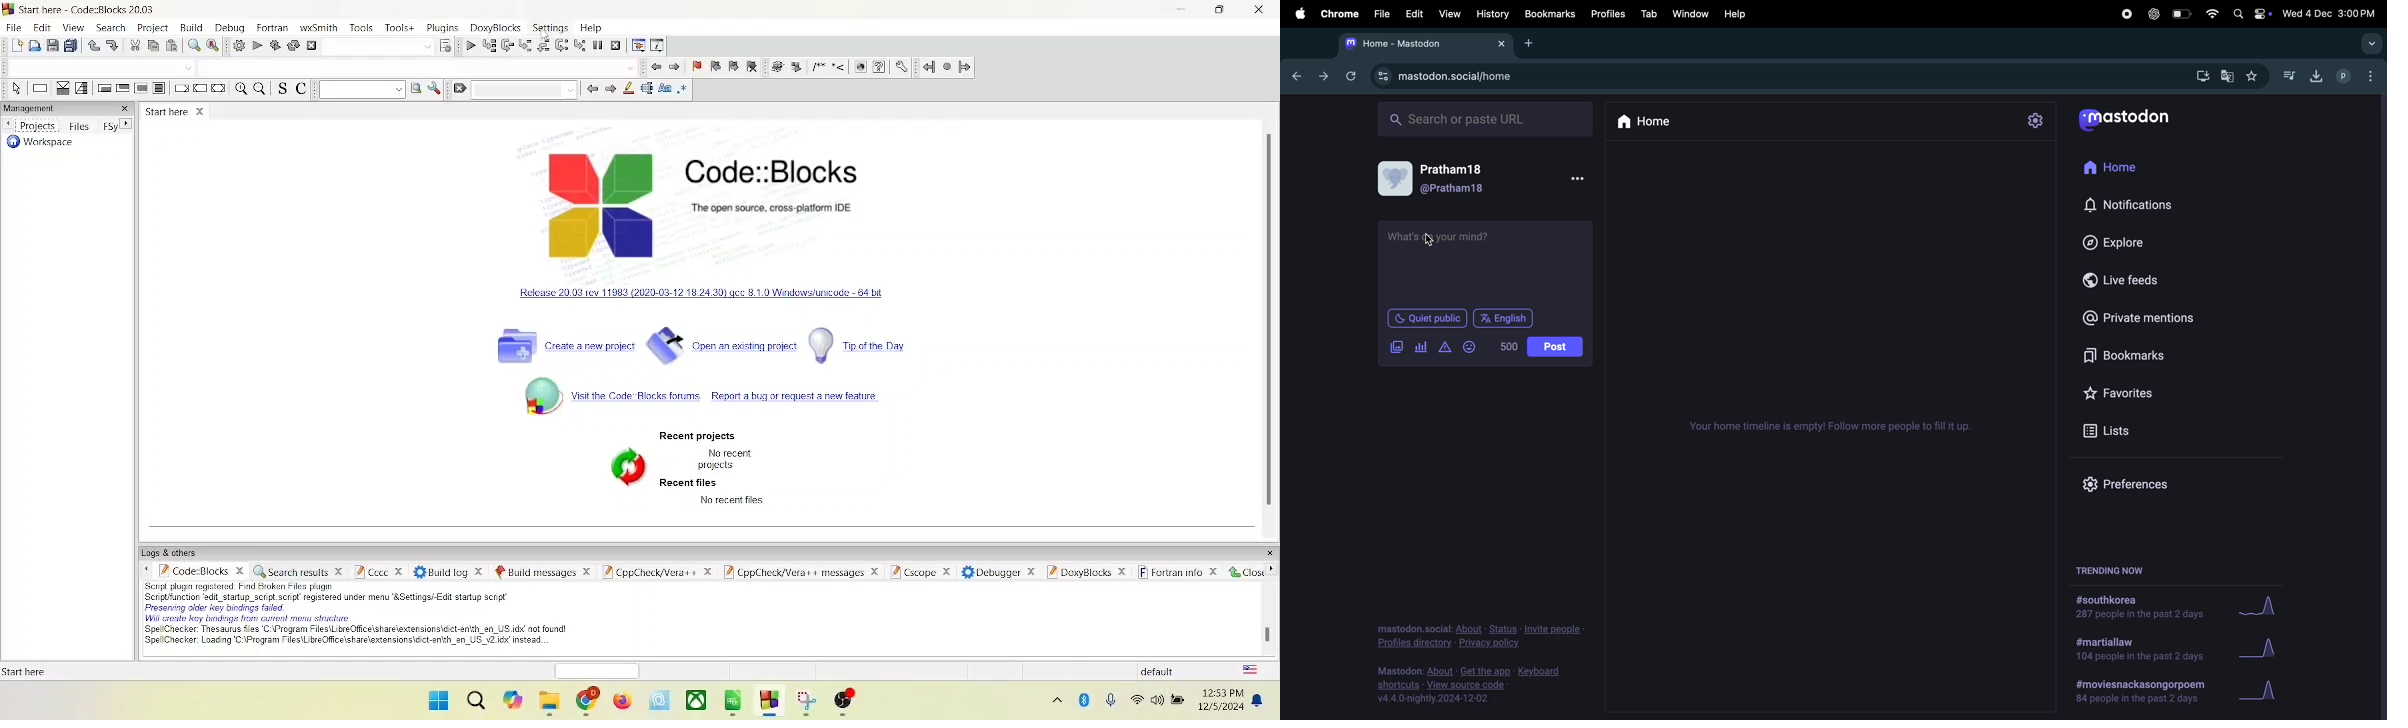  What do you see at coordinates (1260, 700) in the screenshot?
I see `notification` at bounding box center [1260, 700].